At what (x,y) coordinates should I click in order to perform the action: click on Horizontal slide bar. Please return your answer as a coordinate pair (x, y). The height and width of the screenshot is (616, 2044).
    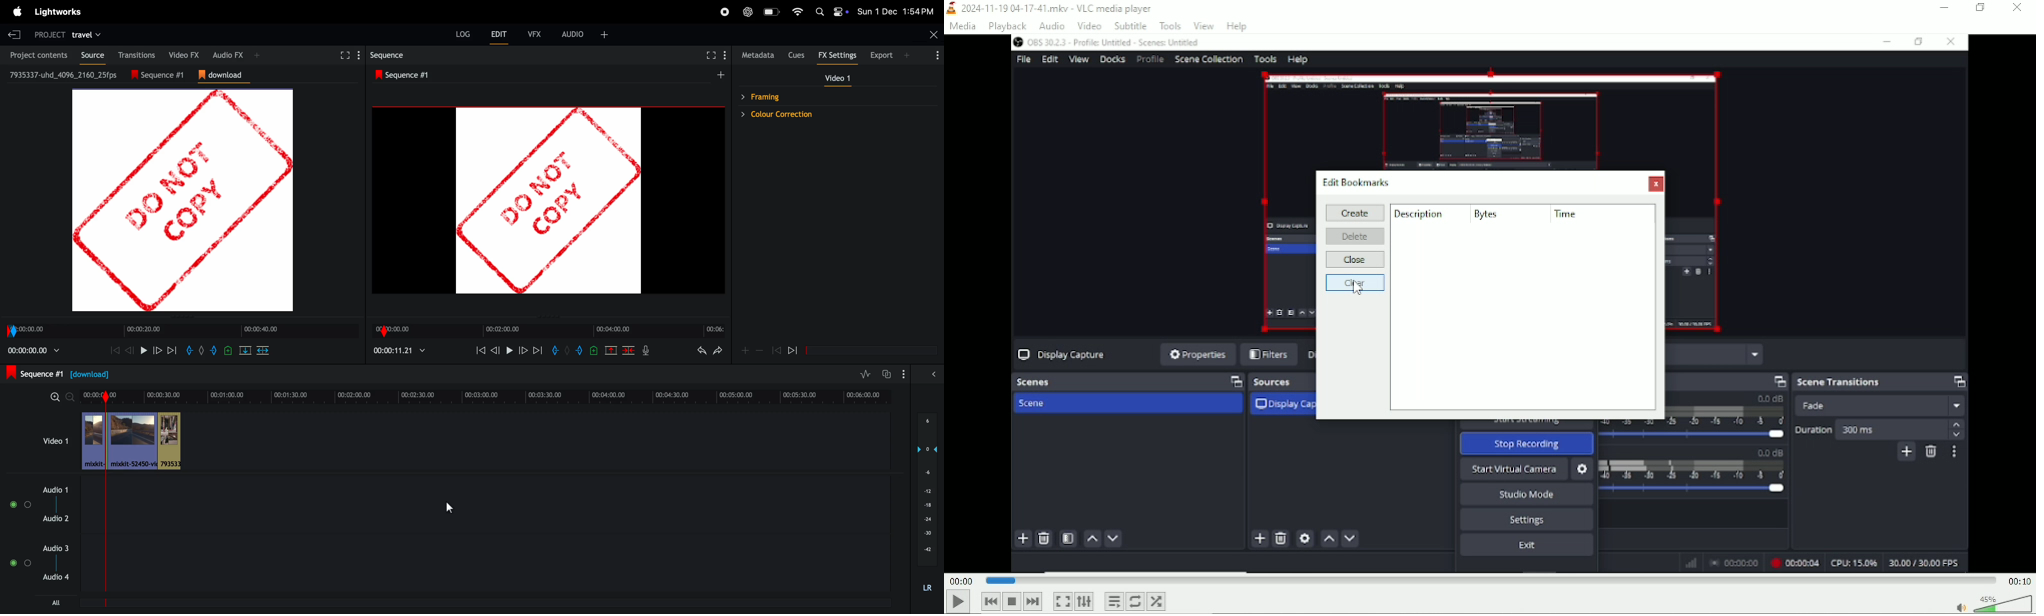
    Looking at the image, I should click on (872, 351).